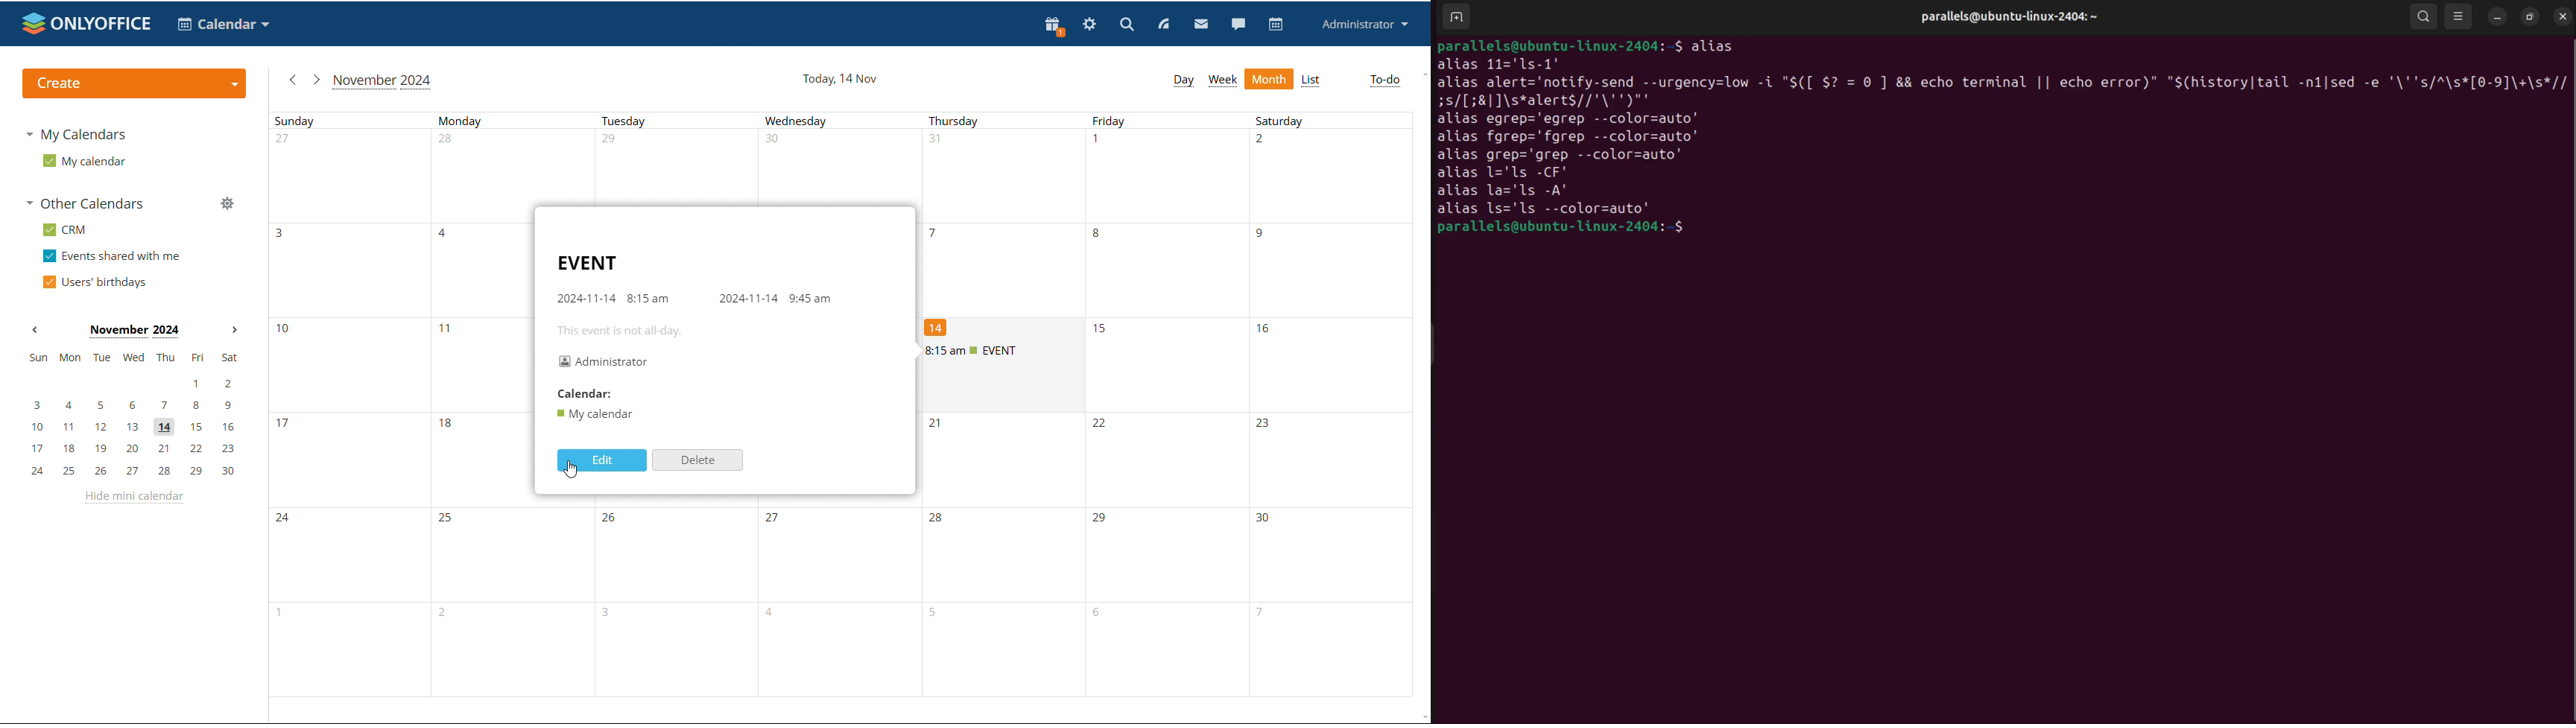 This screenshot has height=728, width=2576. What do you see at coordinates (222, 25) in the screenshot?
I see `select application` at bounding box center [222, 25].